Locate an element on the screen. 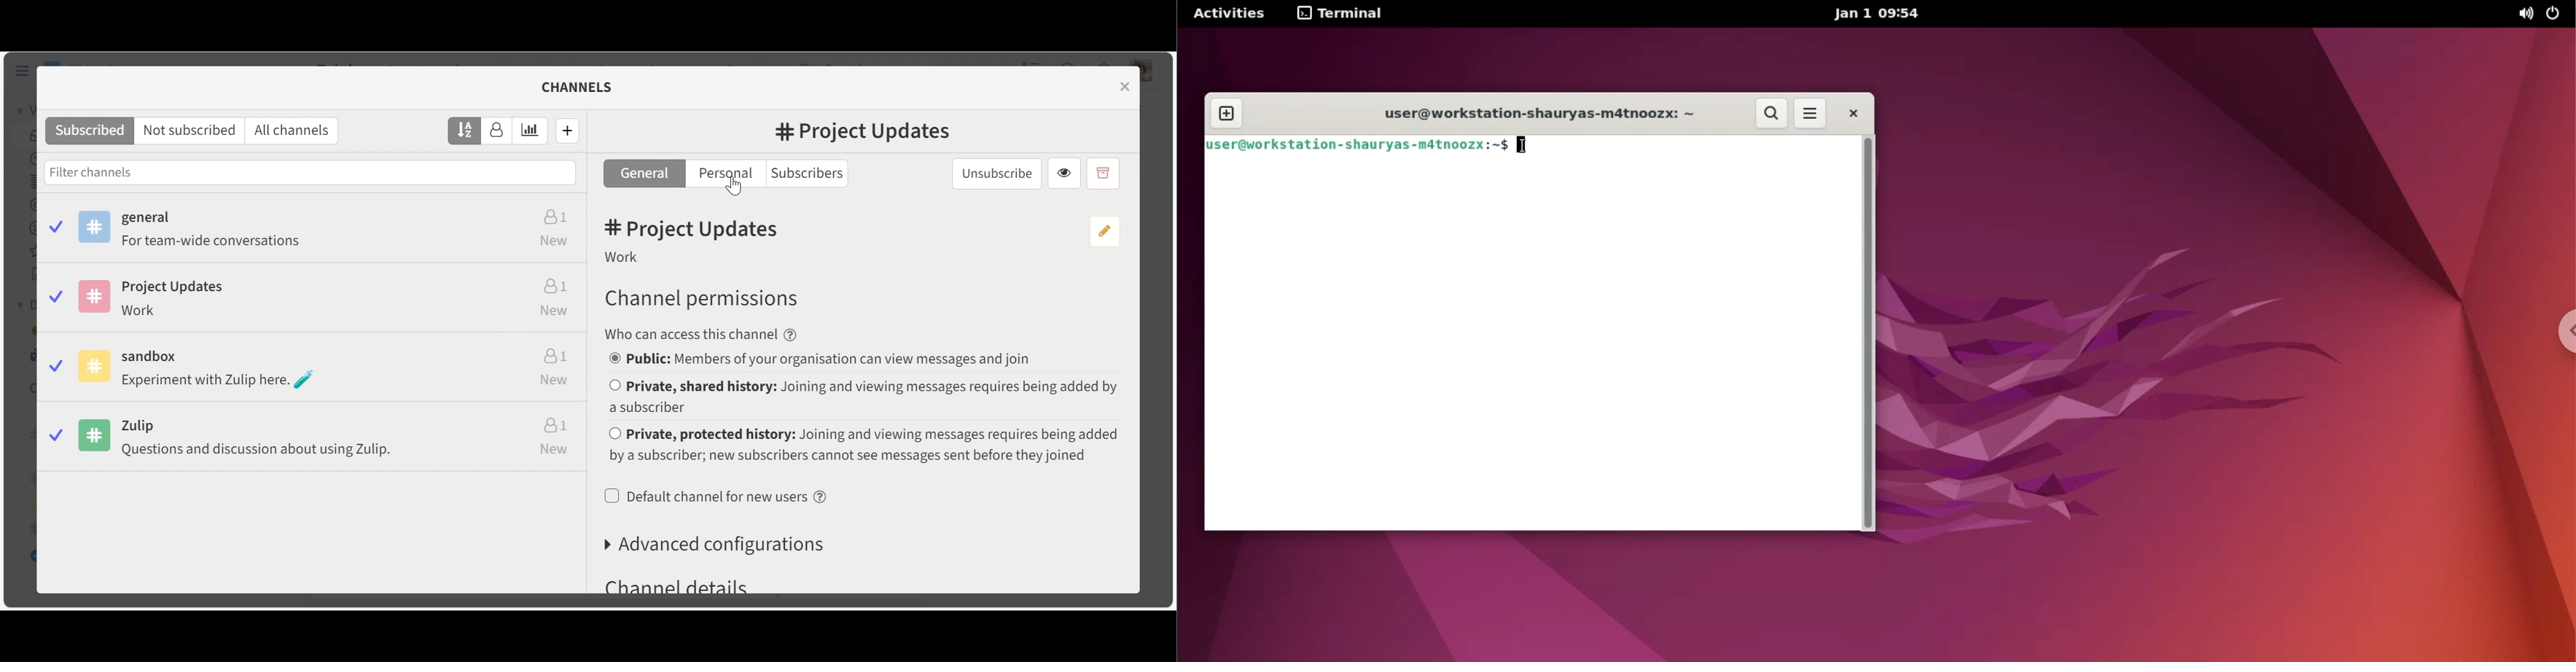  user@workstation- shauryas-m4tnoozx:~$  is located at coordinates (1359, 146).